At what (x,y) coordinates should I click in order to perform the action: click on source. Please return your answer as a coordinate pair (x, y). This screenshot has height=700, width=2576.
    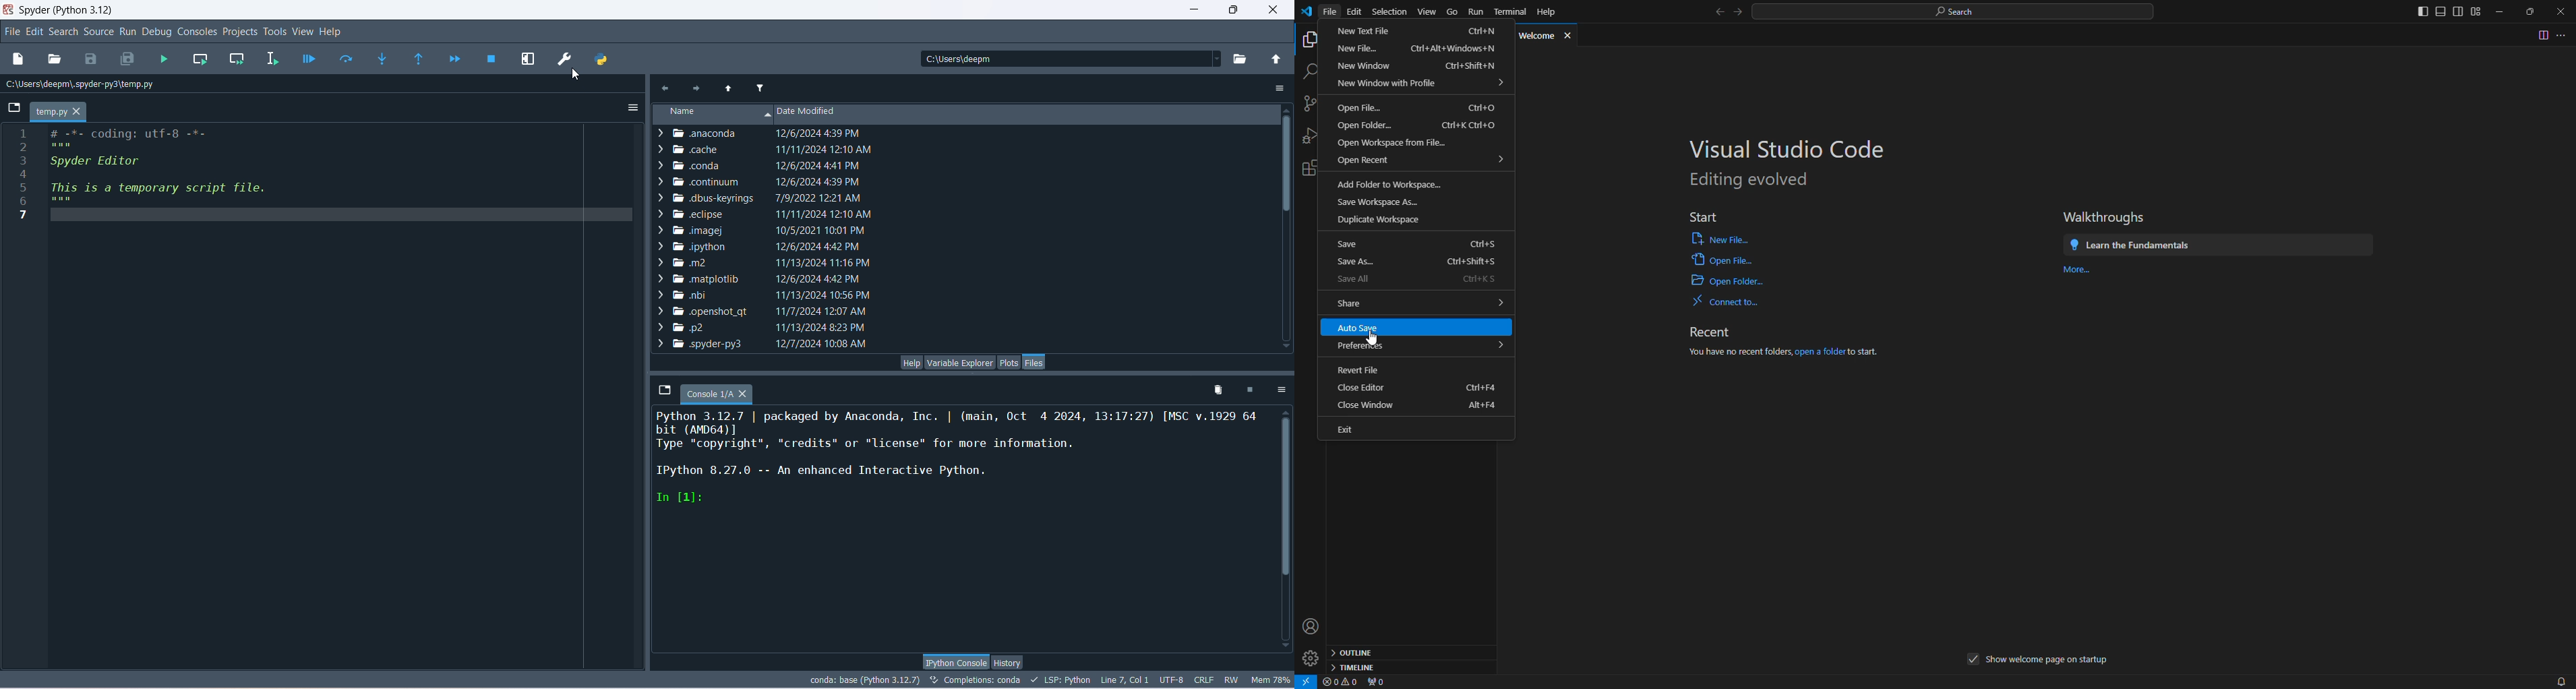
    Looking at the image, I should click on (100, 32).